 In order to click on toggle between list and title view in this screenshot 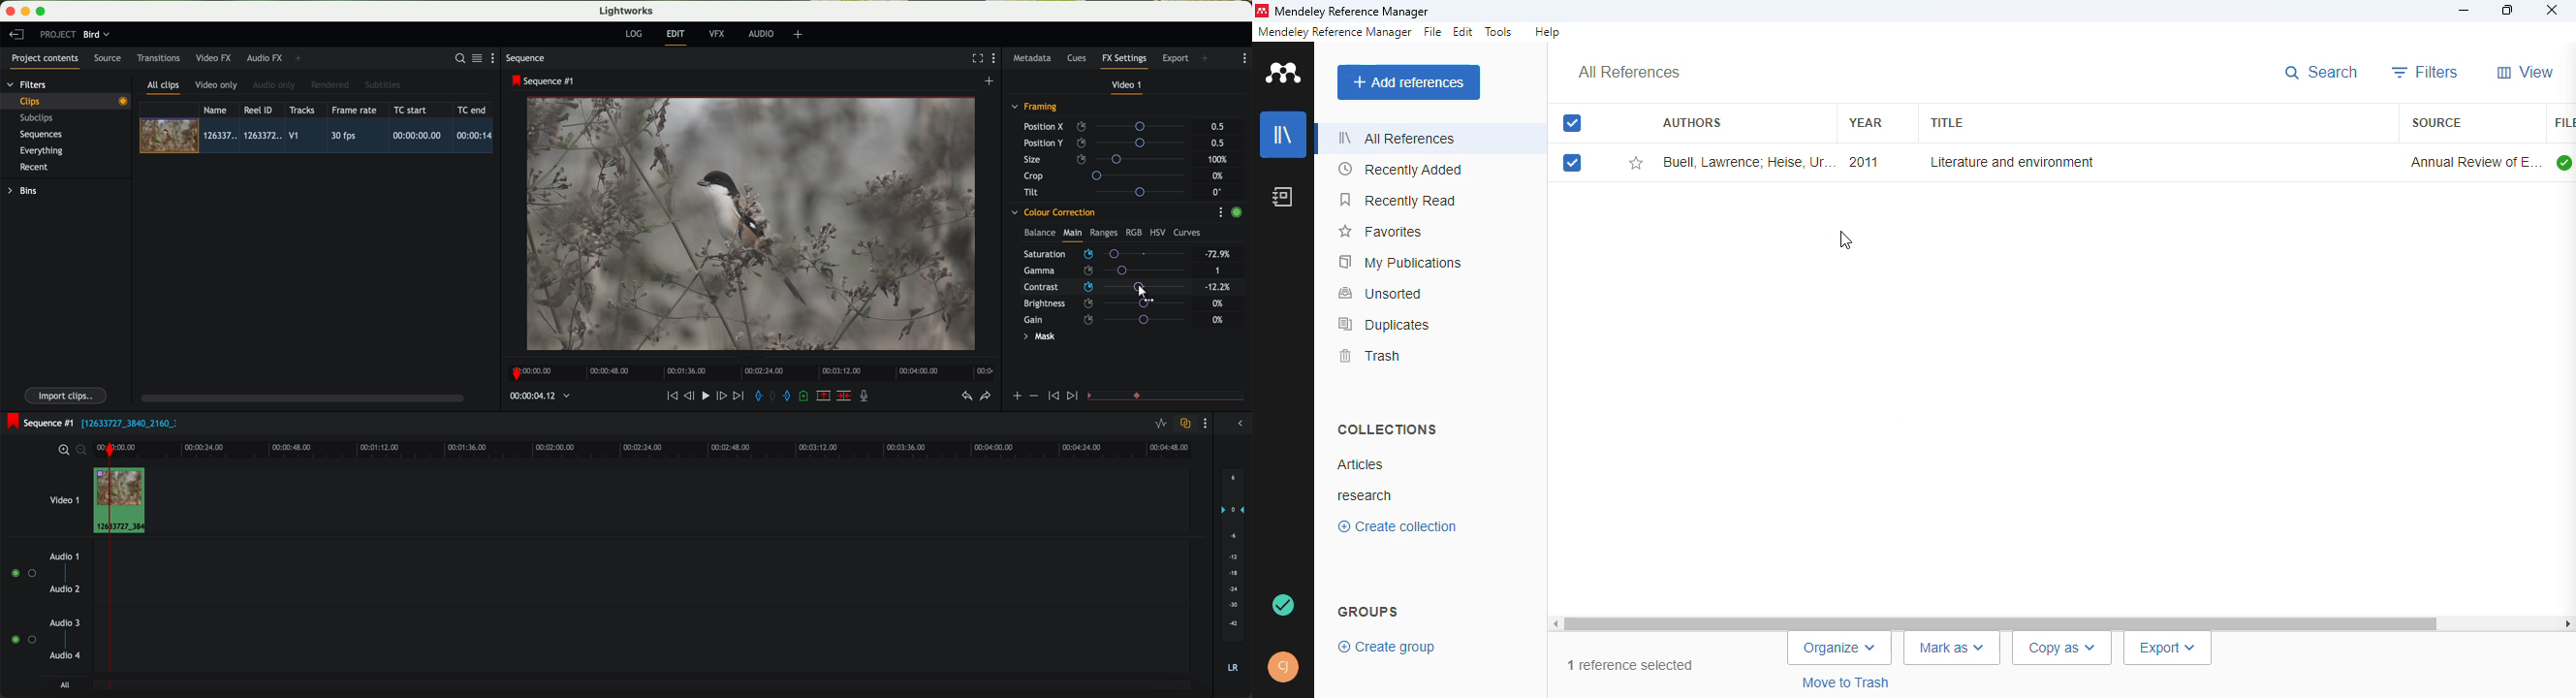, I will do `click(476, 58)`.